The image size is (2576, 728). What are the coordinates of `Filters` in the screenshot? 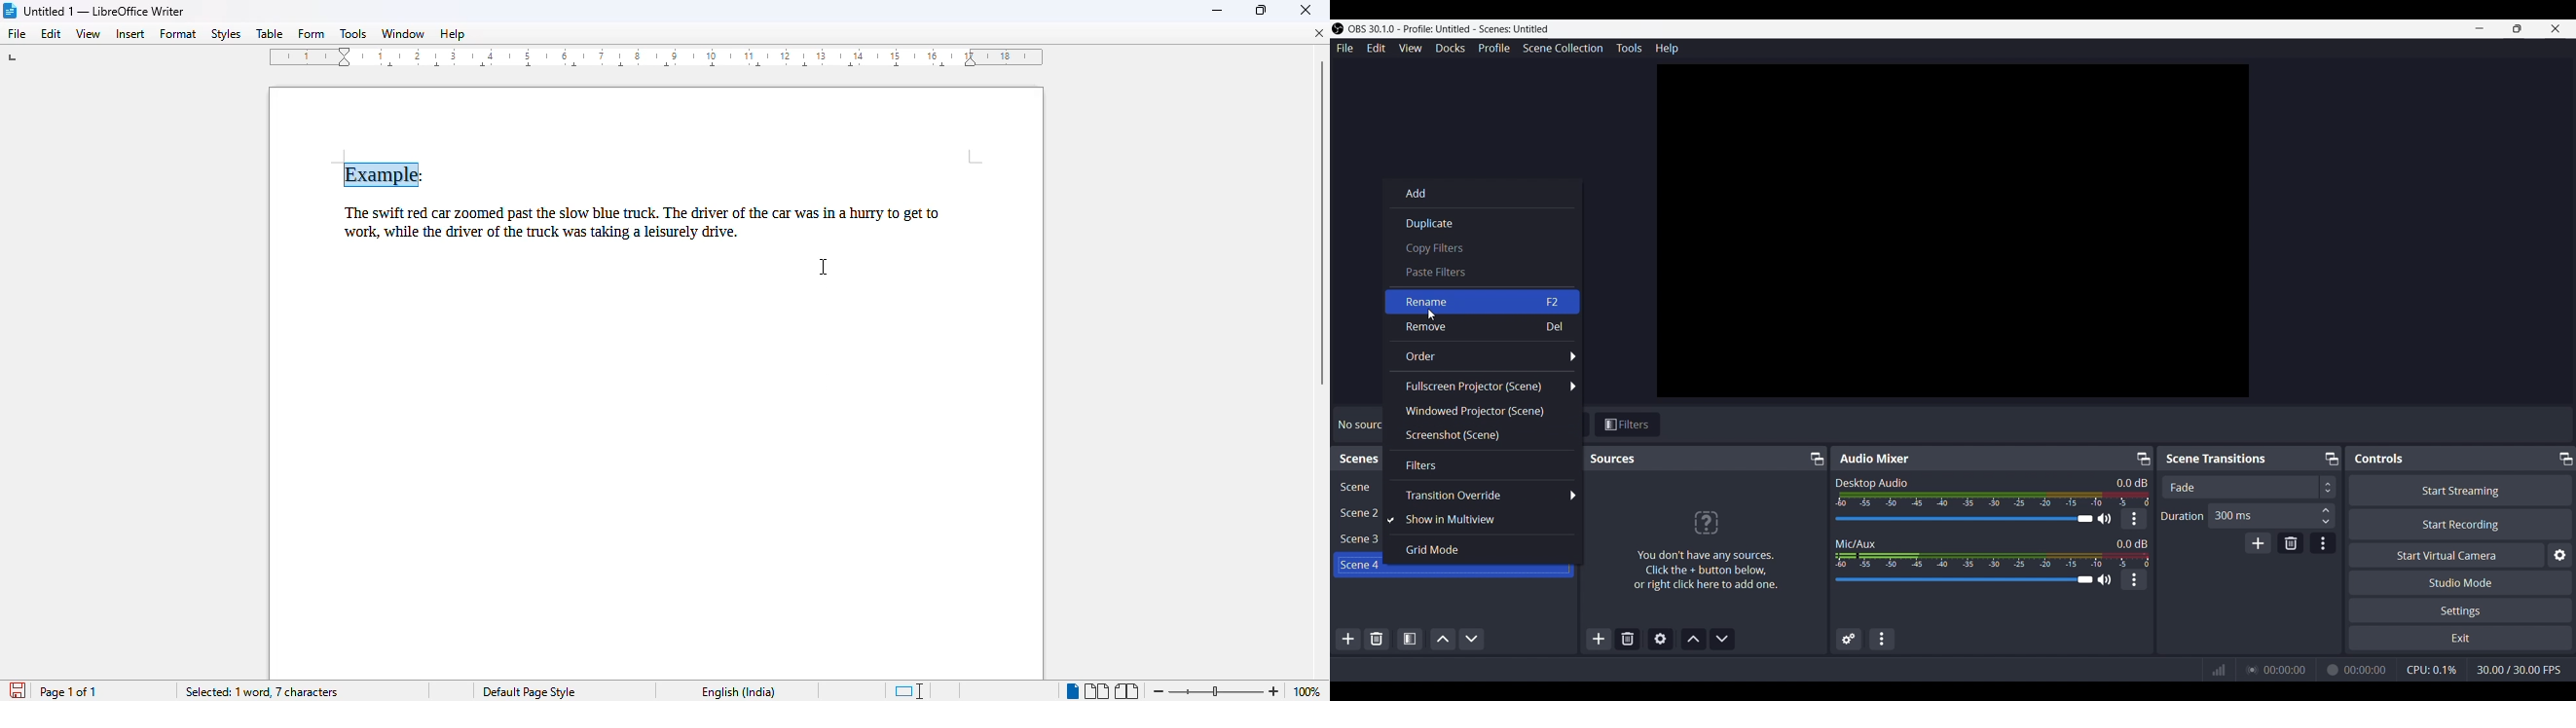 It's located at (1628, 424).